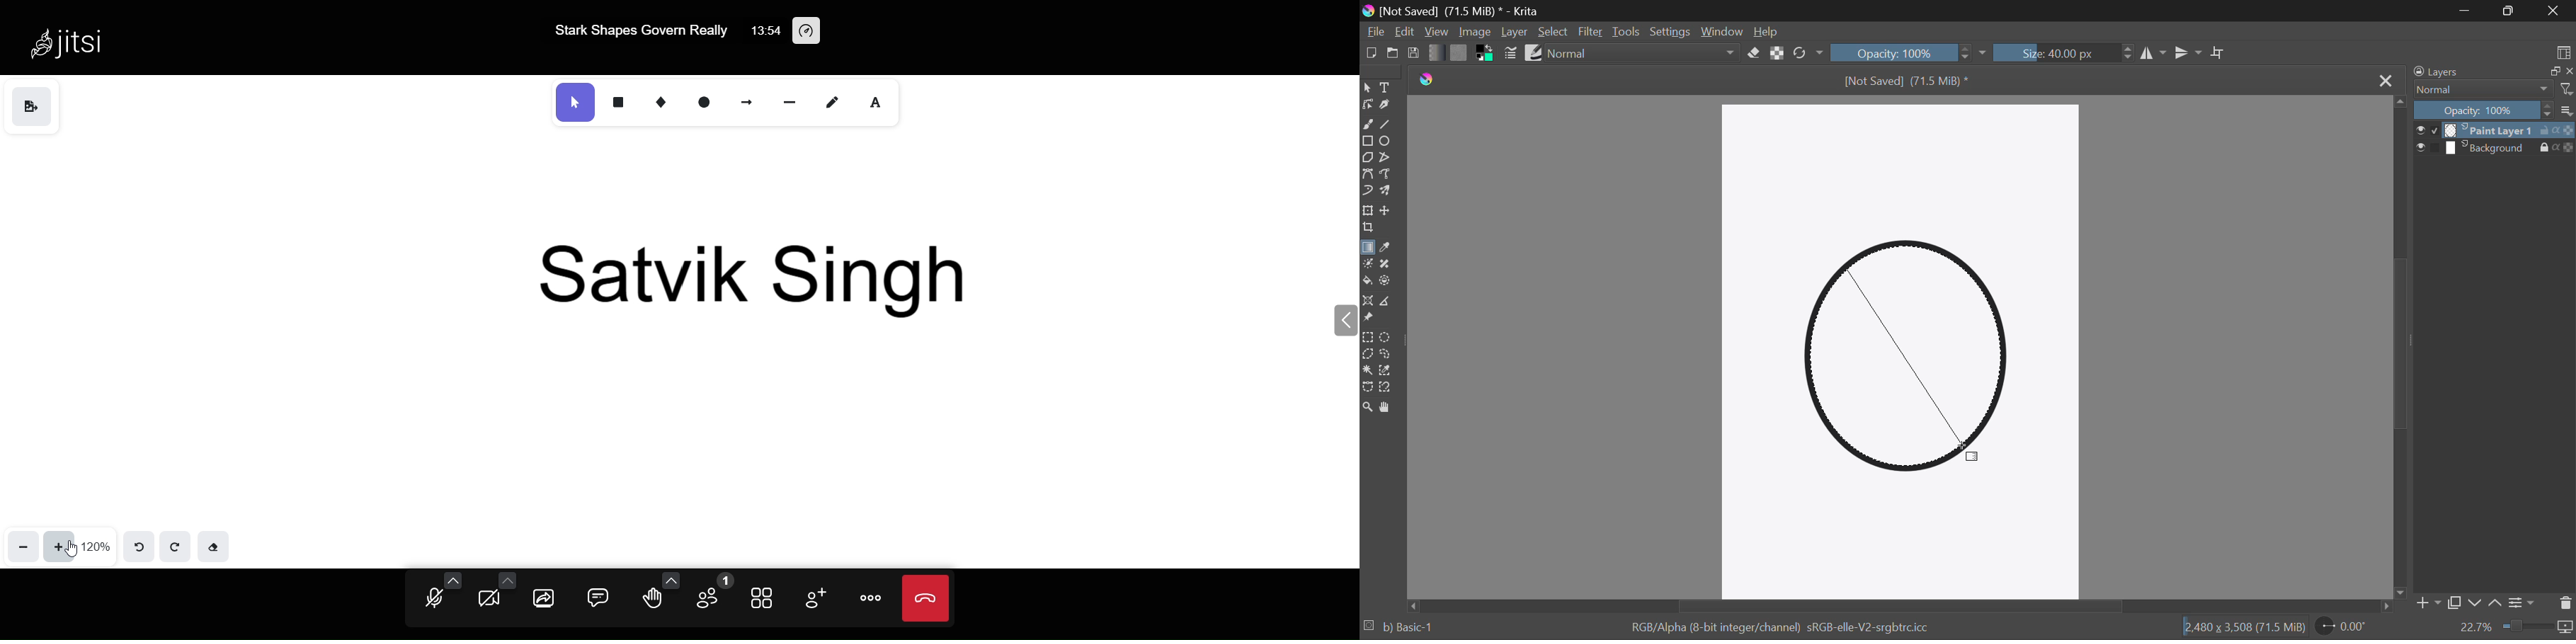 This screenshot has height=644, width=2576. I want to click on ellipse, so click(704, 102).